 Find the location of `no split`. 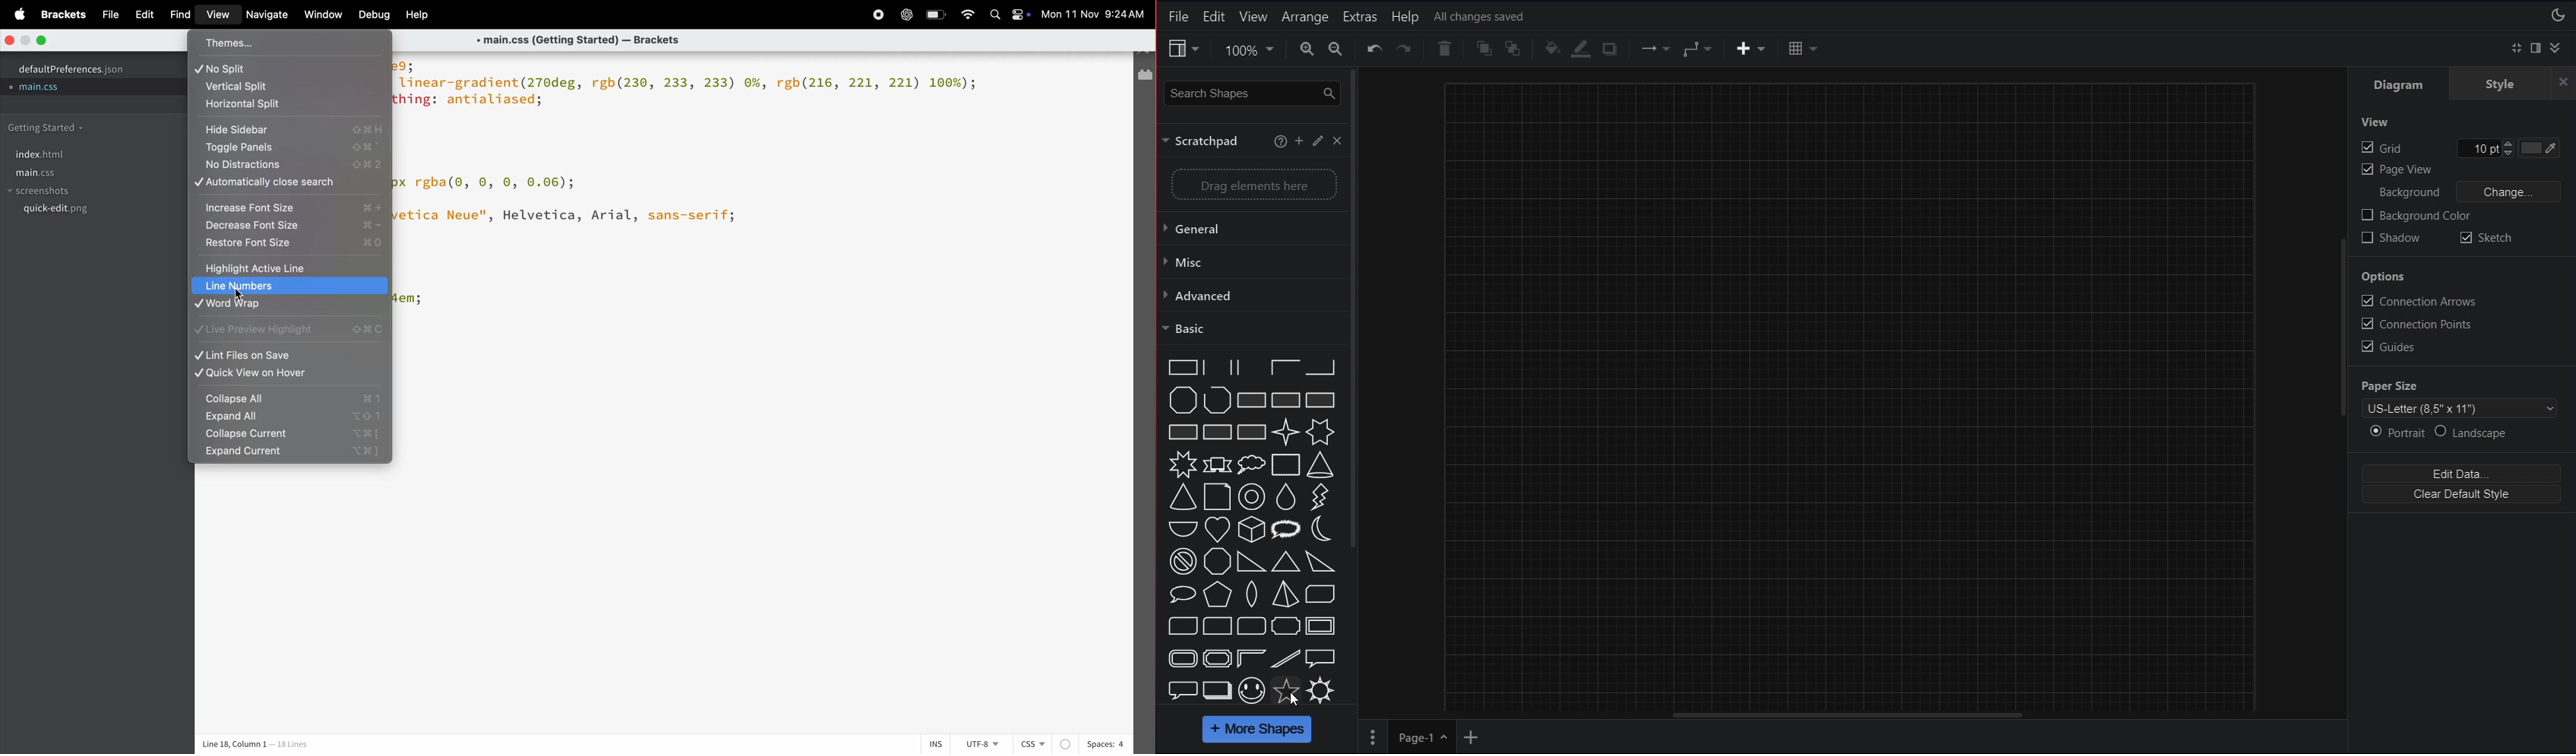

no split is located at coordinates (293, 67).